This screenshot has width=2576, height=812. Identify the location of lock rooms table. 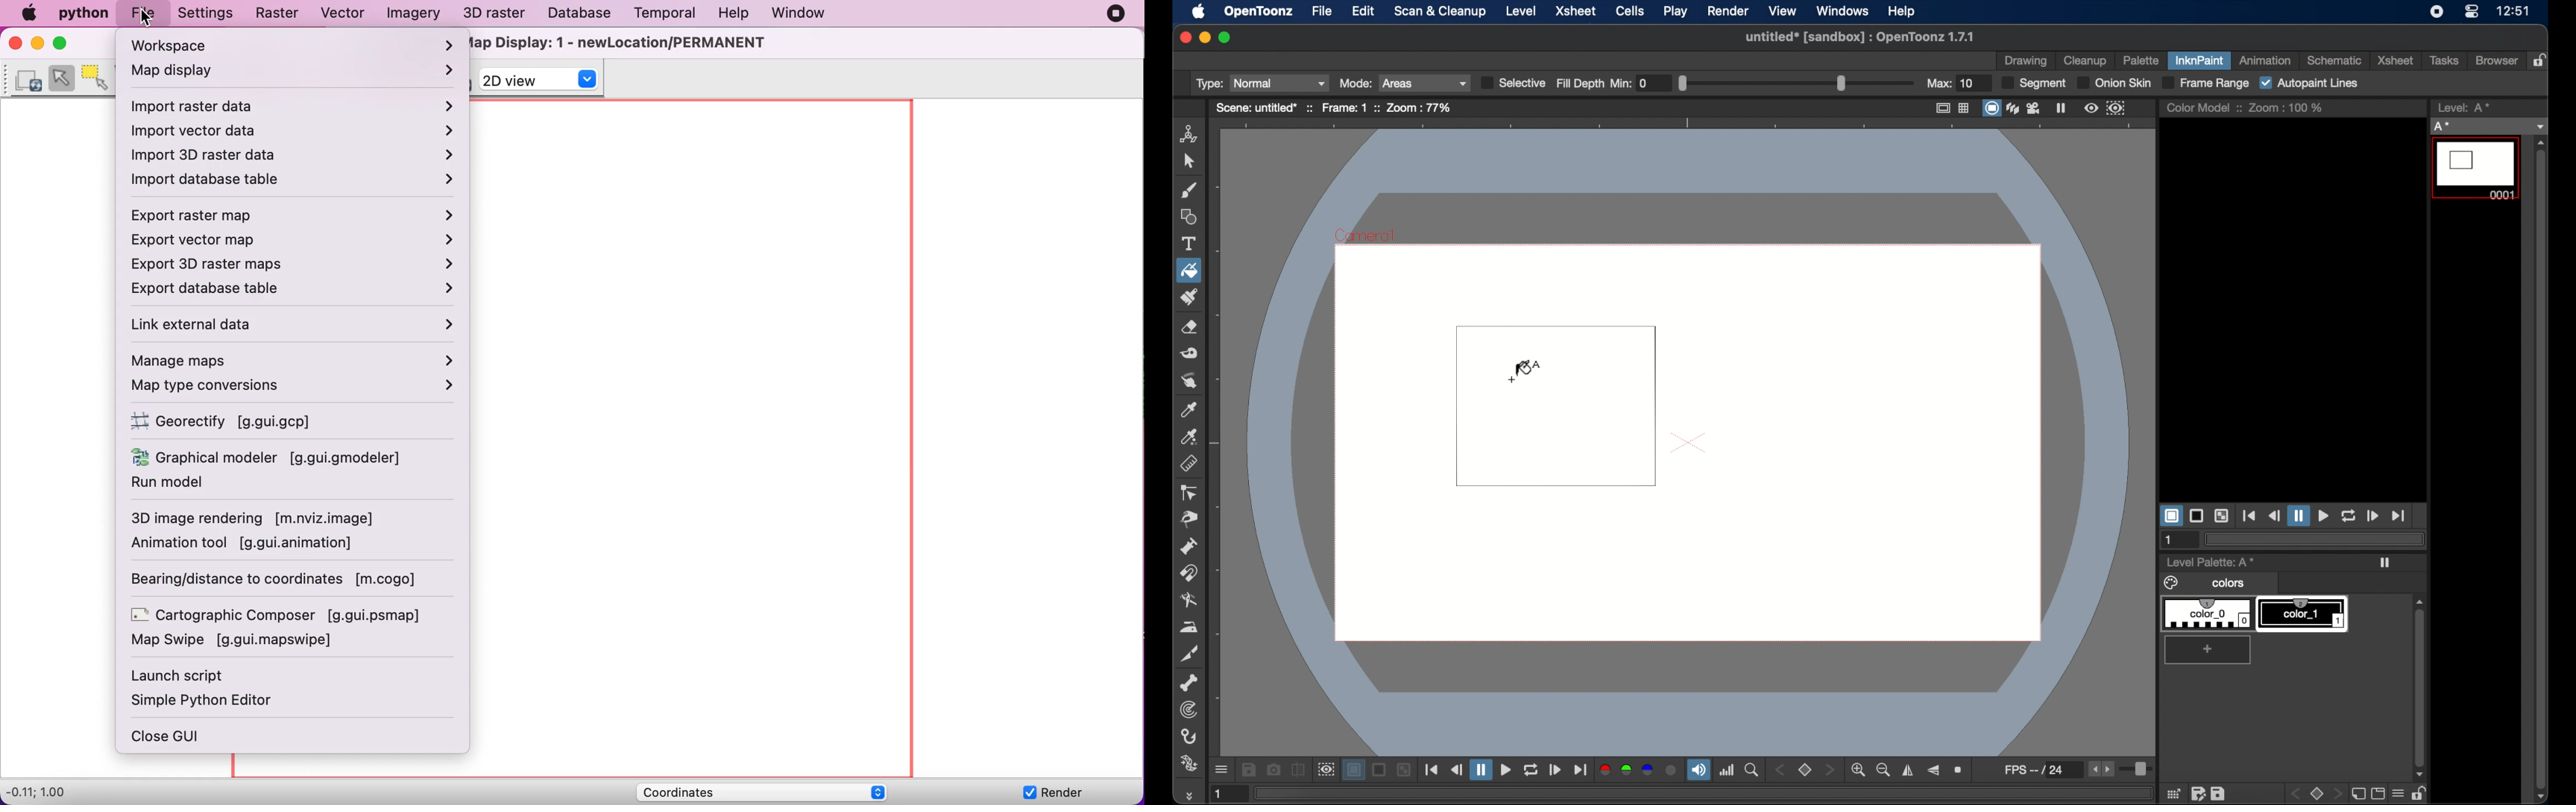
(2542, 60).